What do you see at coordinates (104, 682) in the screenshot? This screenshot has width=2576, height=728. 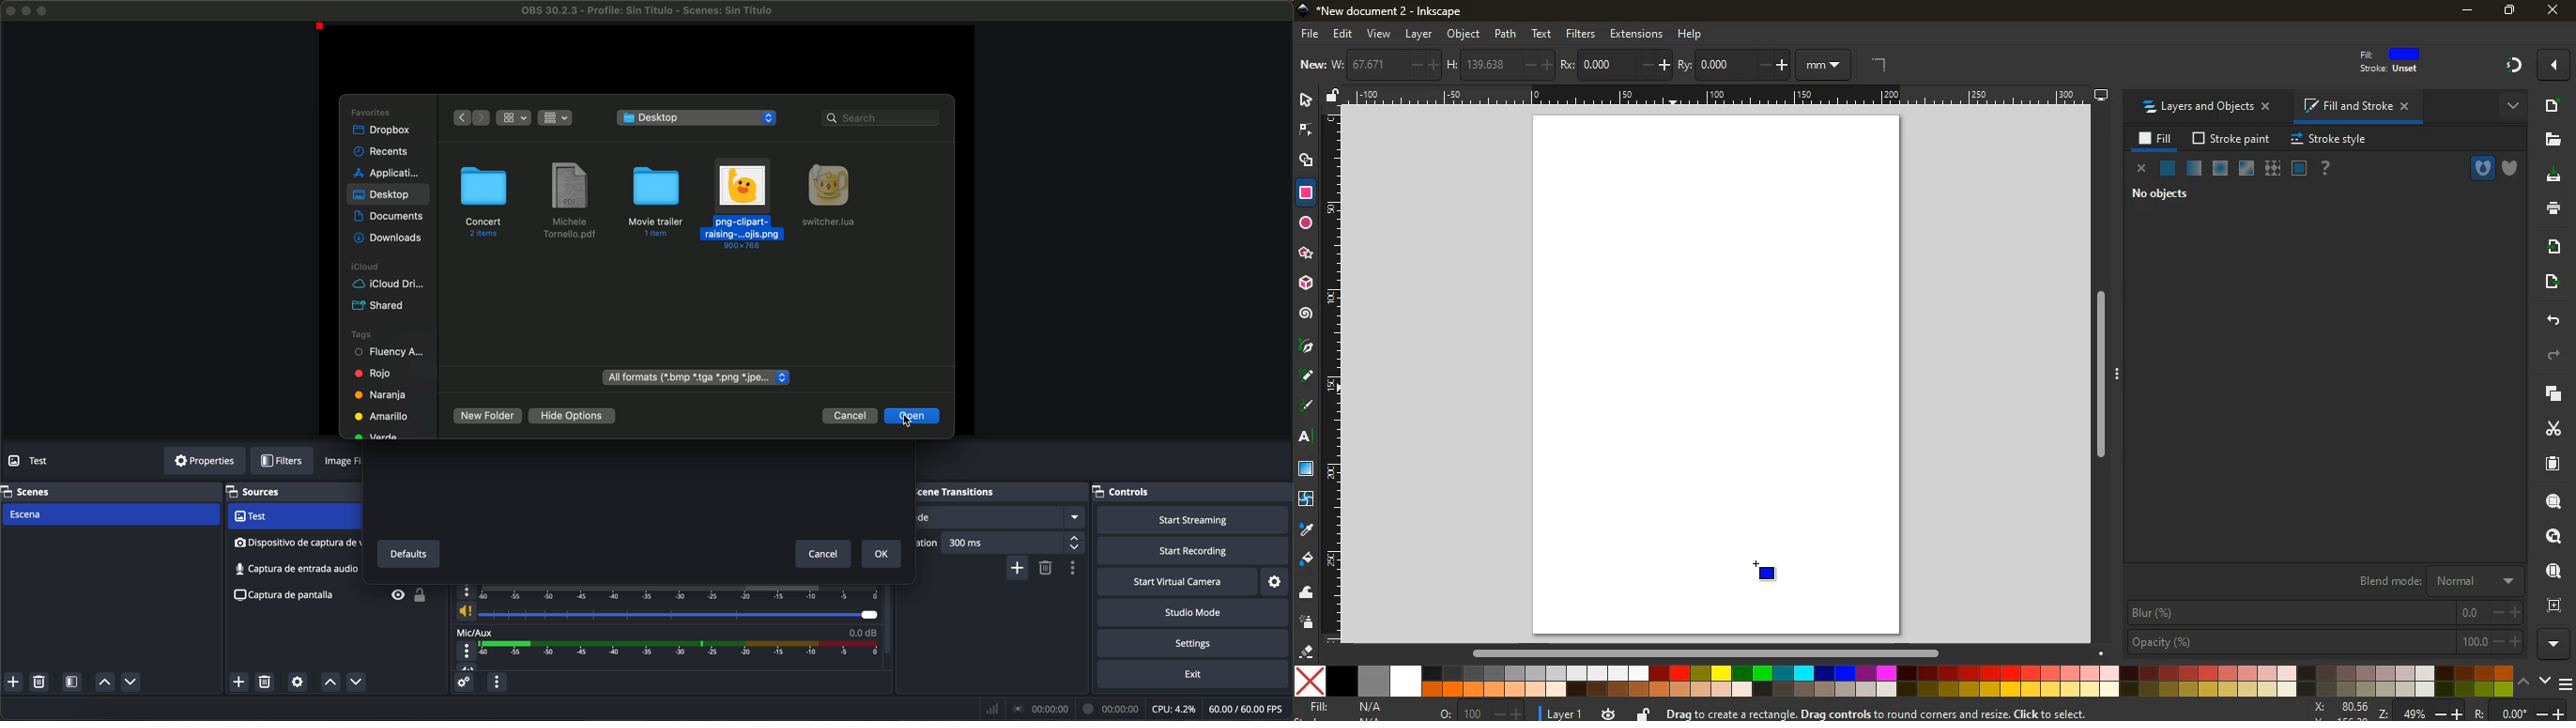 I see `move scene up` at bounding box center [104, 682].